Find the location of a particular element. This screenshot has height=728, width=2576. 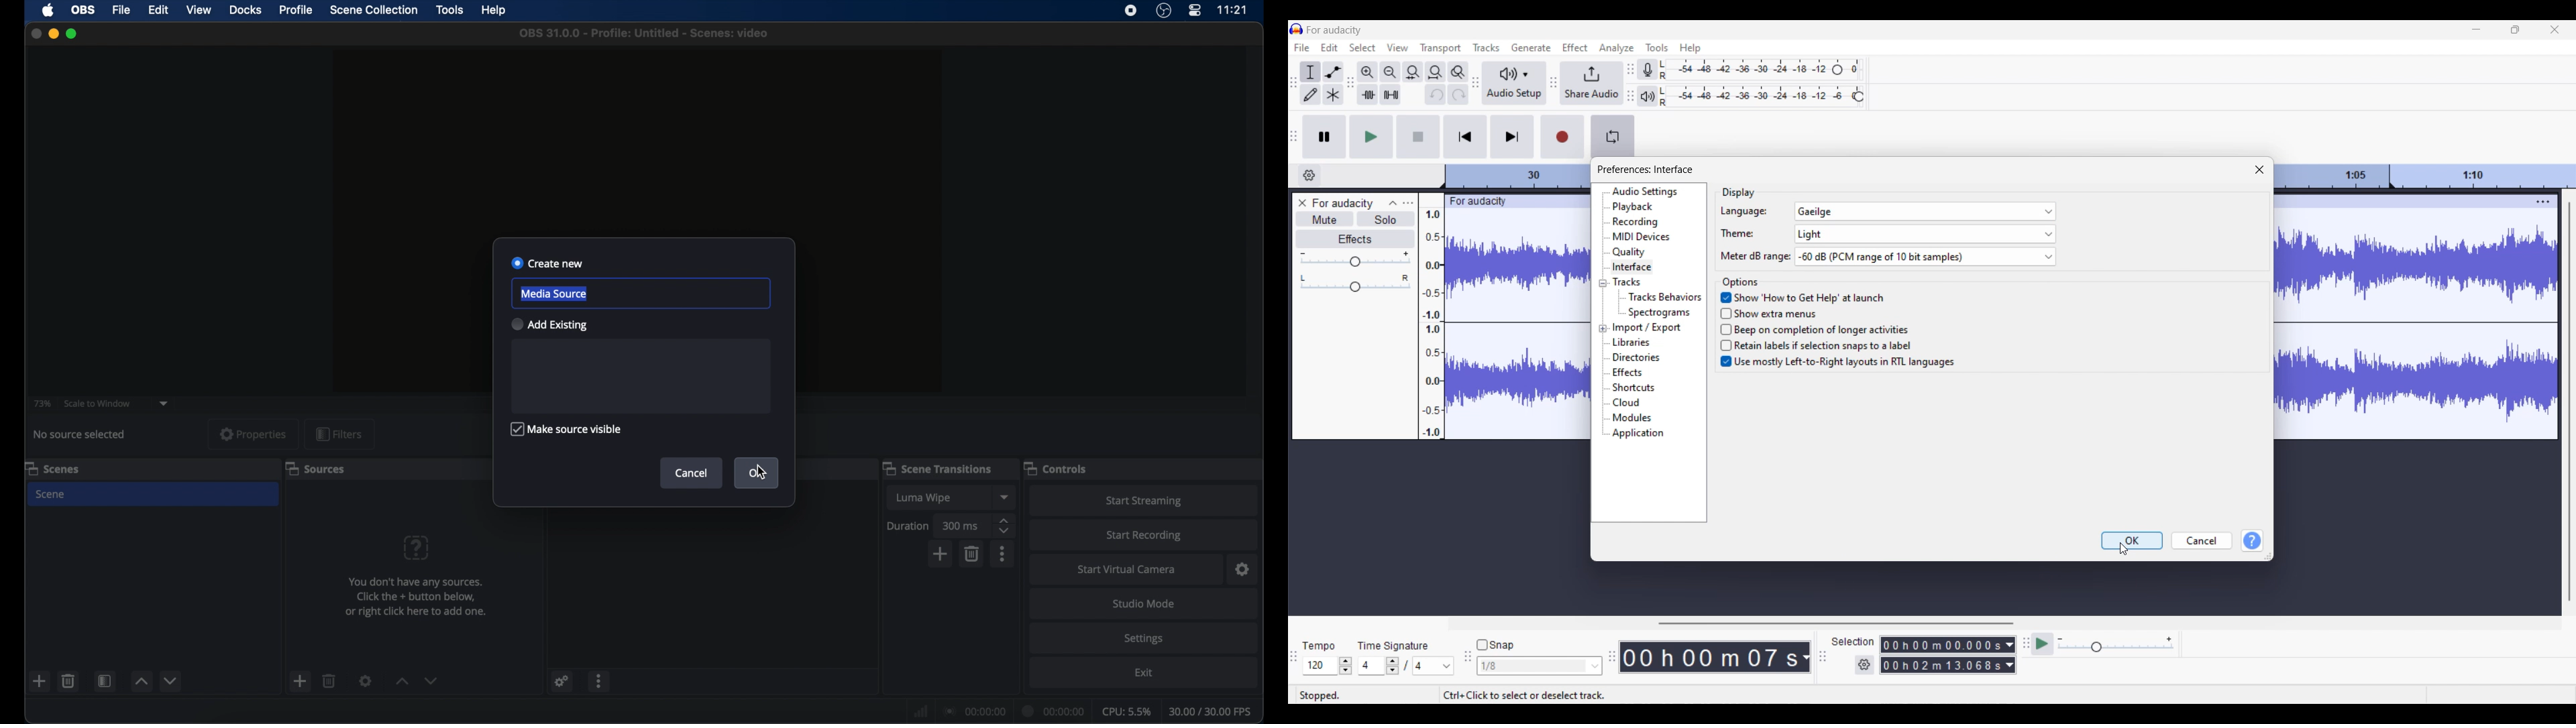

ctrl+click to select or deselect track. is located at coordinates (1527, 691).